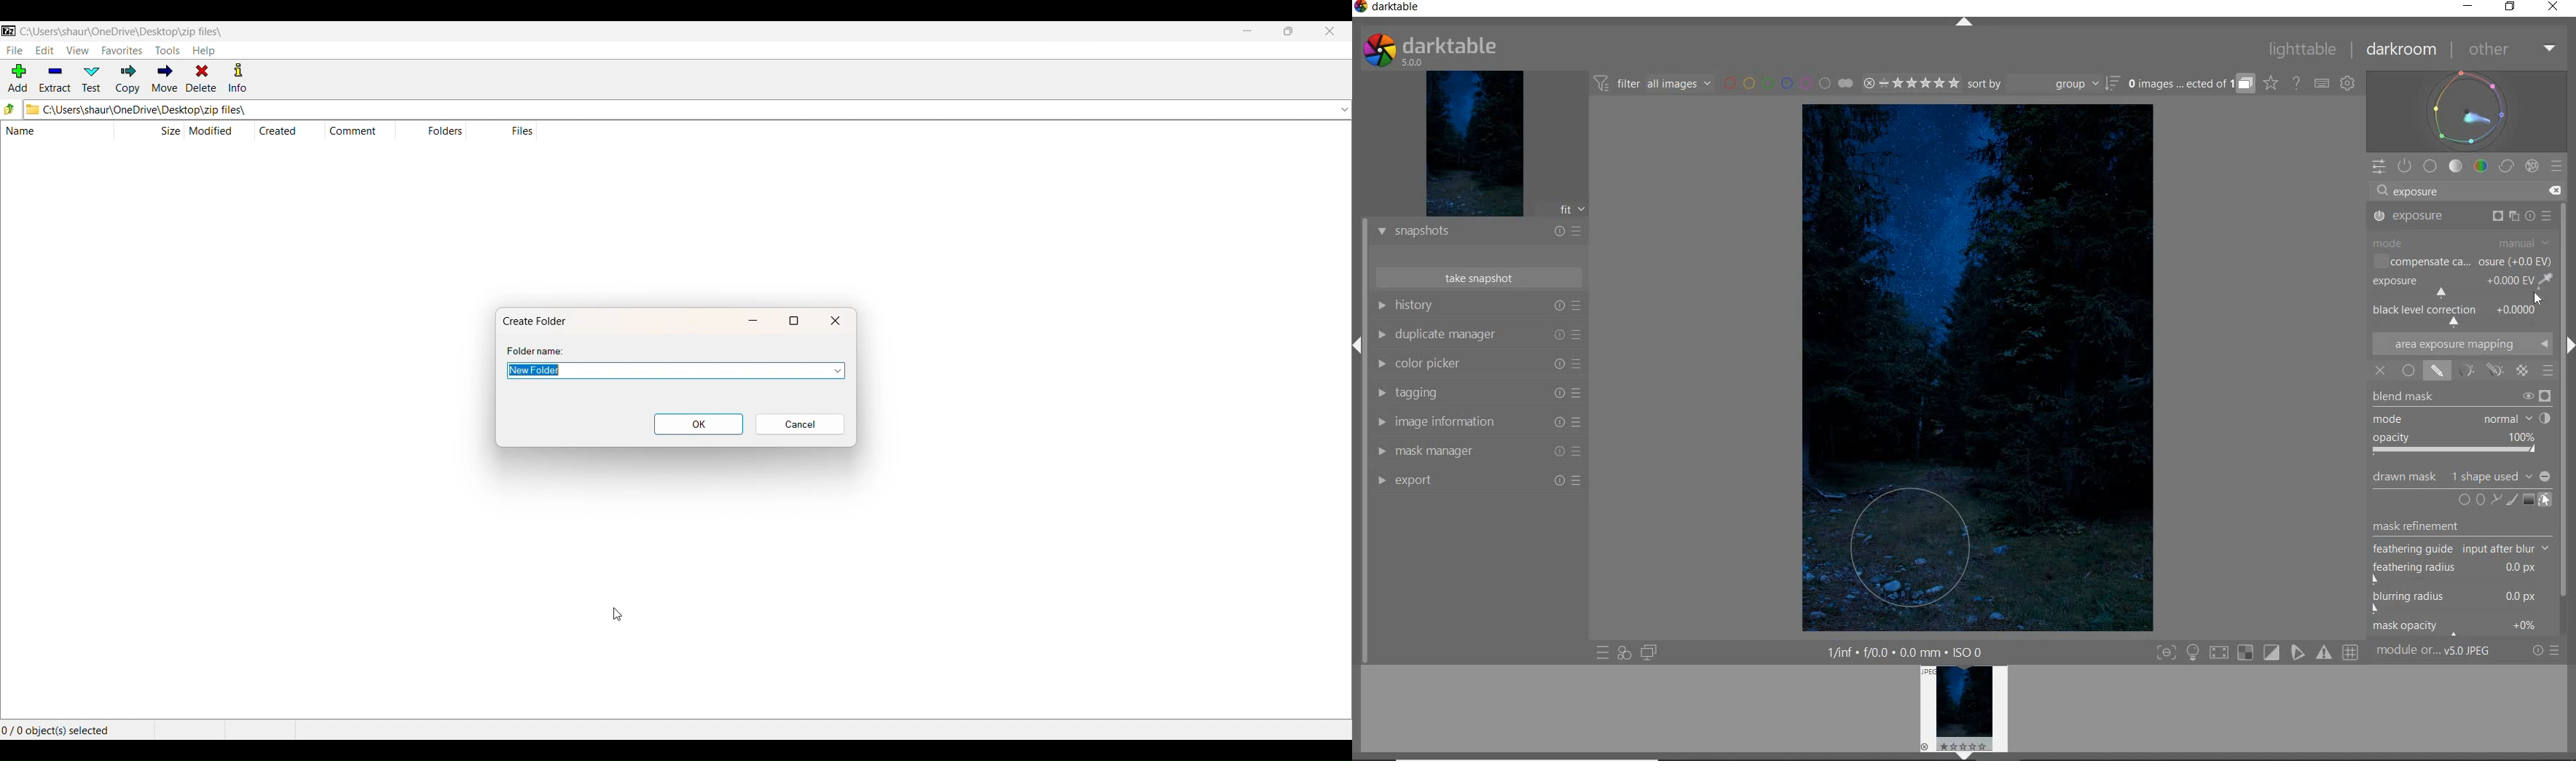 The width and height of the screenshot is (2576, 784). What do you see at coordinates (2546, 501) in the screenshot?
I see `SHOW & EDIT MASK ELEMENTS` at bounding box center [2546, 501].